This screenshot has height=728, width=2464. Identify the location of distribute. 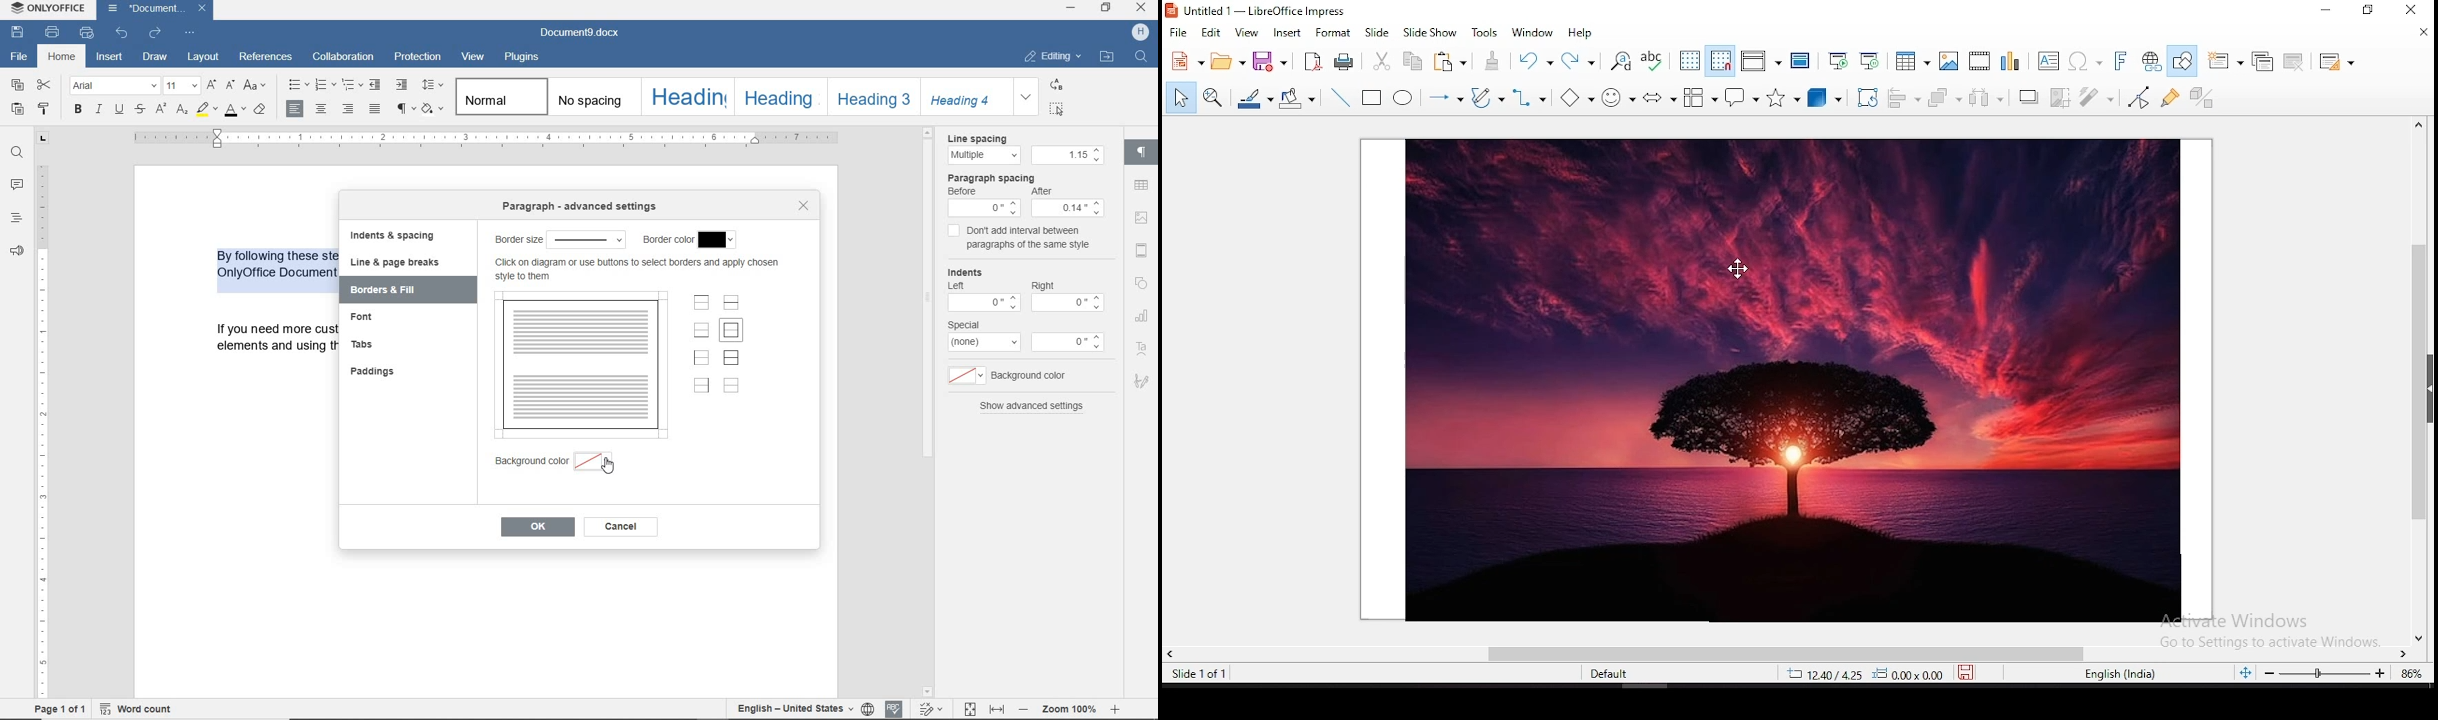
(1986, 99).